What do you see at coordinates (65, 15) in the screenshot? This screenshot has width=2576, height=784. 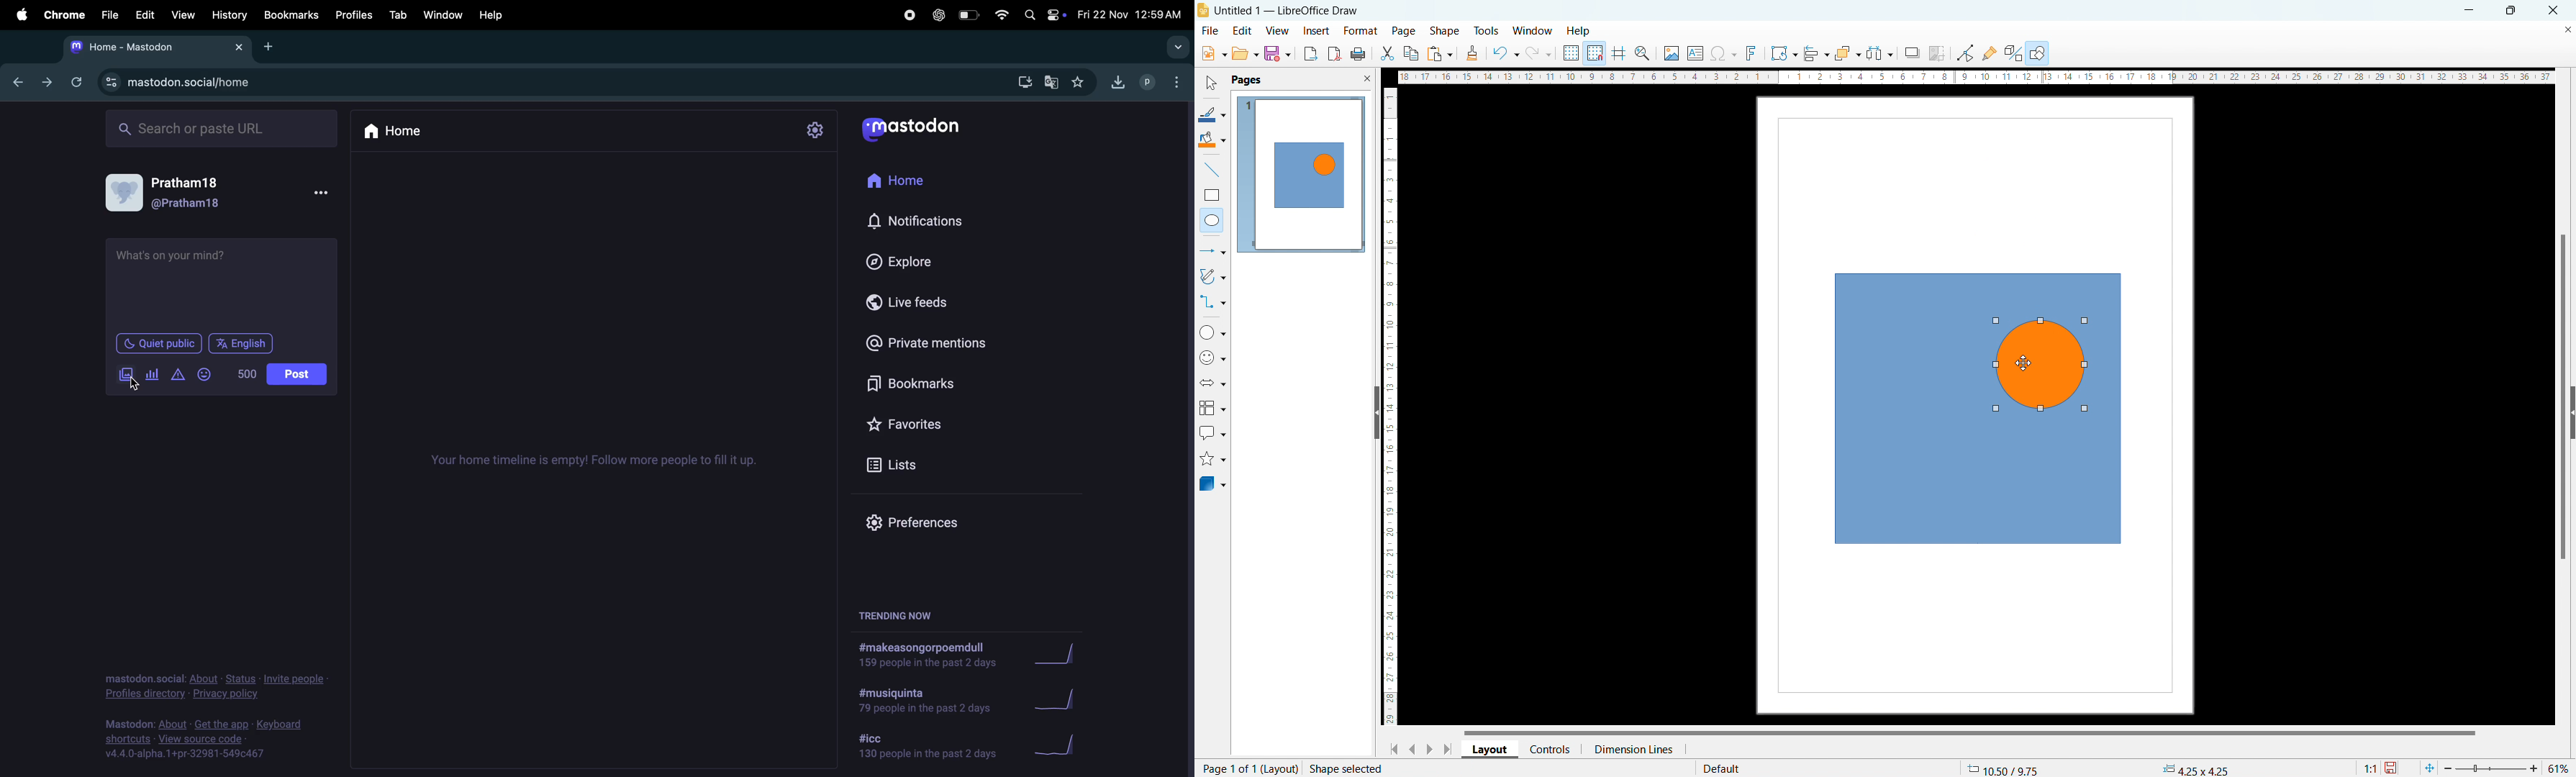 I see `chrome` at bounding box center [65, 15].